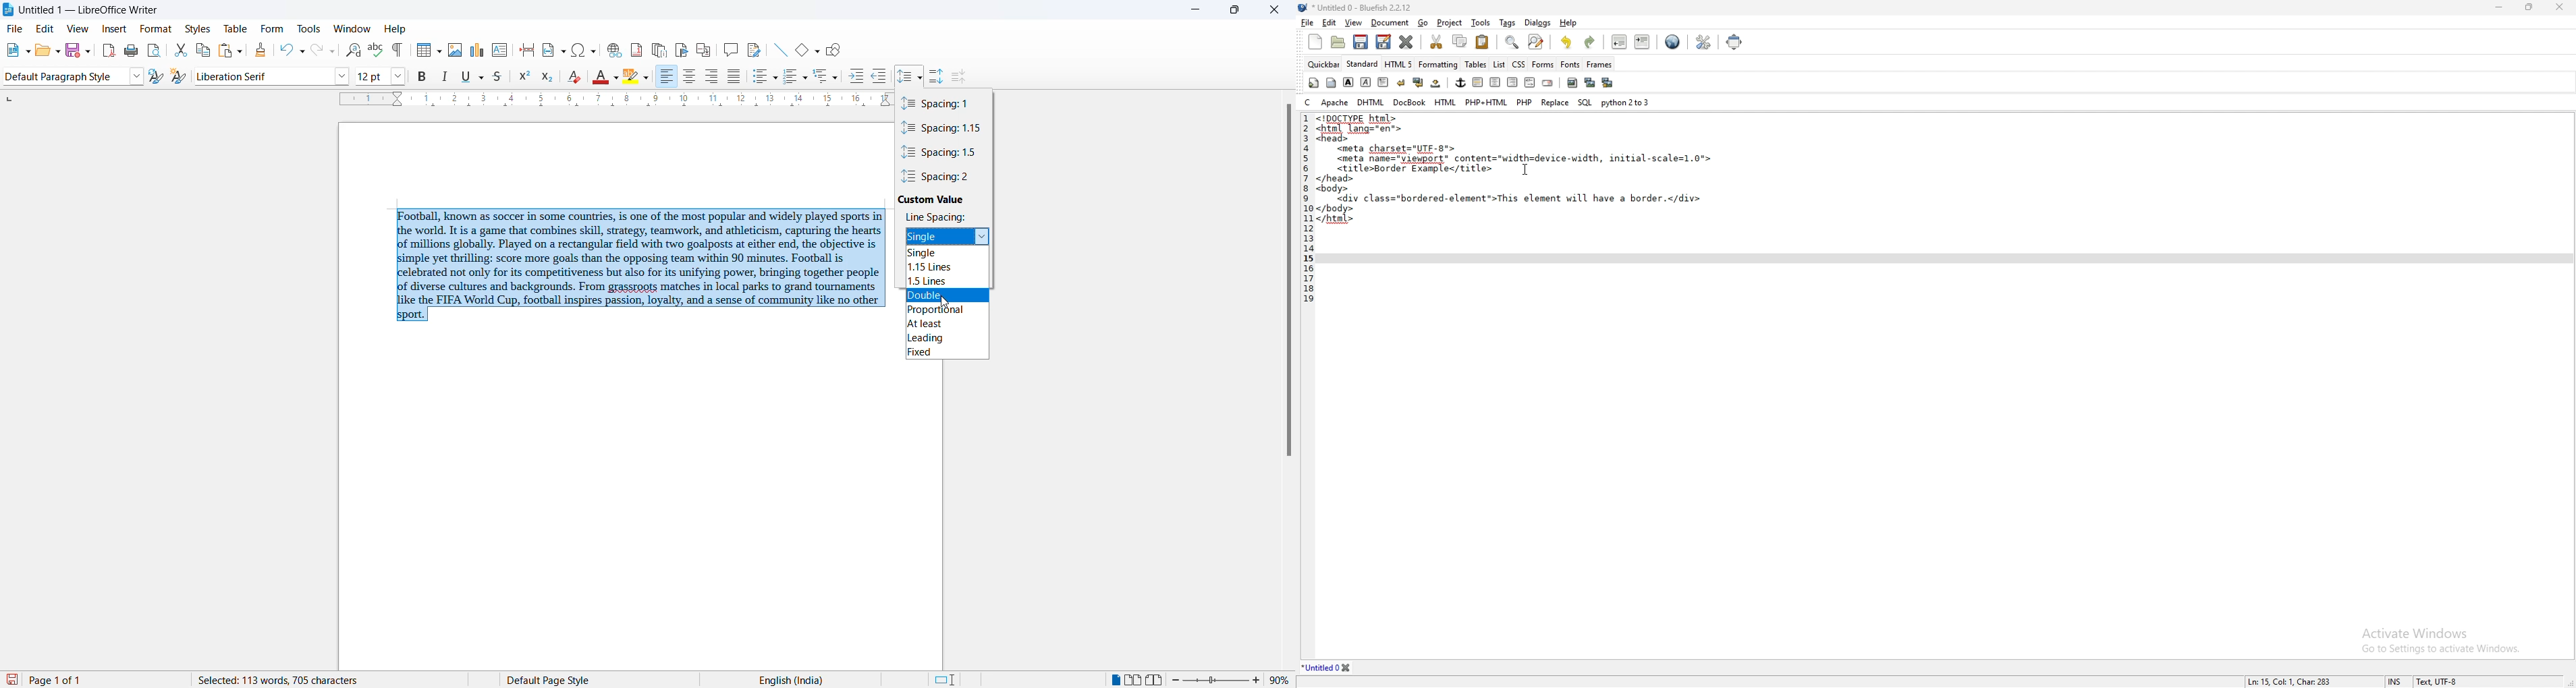 Image resolution: width=2576 pixels, height=700 pixels. Describe the element at coordinates (944, 153) in the screenshot. I see `spacing value 1.5` at that location.